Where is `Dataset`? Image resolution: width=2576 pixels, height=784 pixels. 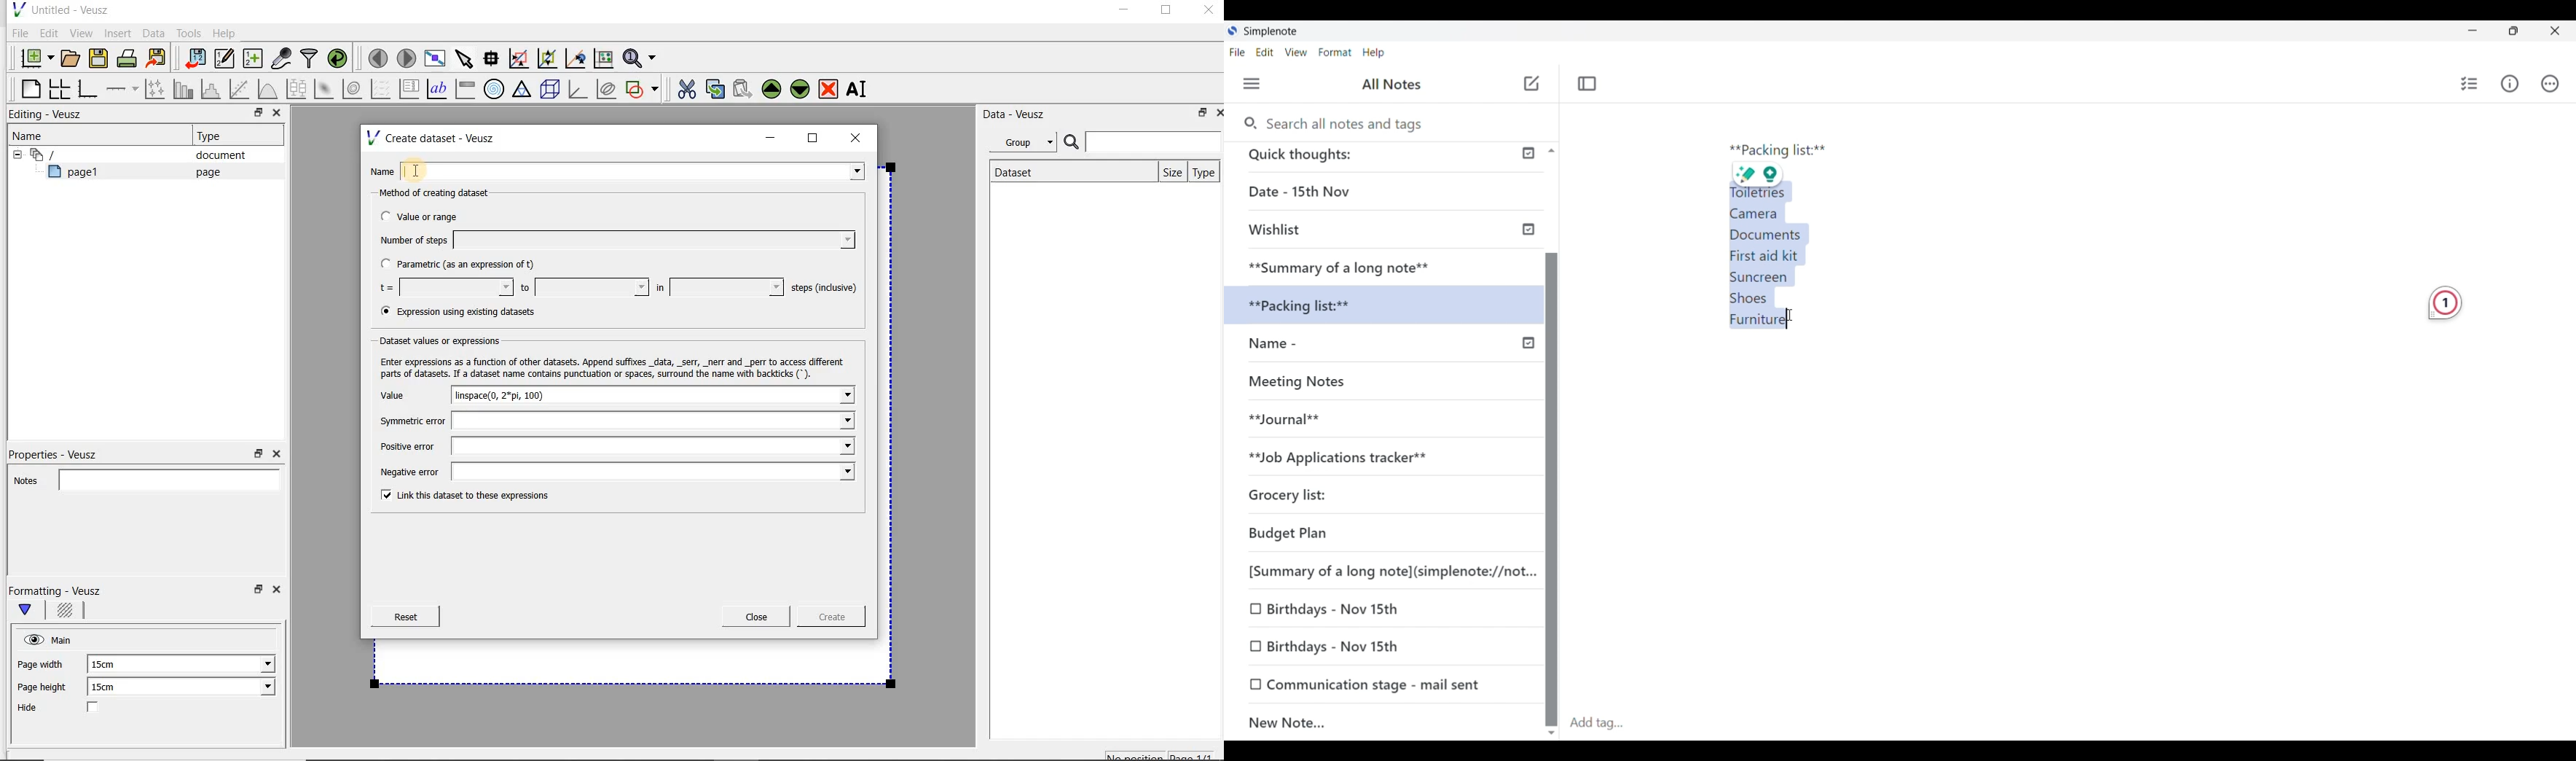 Dataset is located at coordinates (1021, 171).